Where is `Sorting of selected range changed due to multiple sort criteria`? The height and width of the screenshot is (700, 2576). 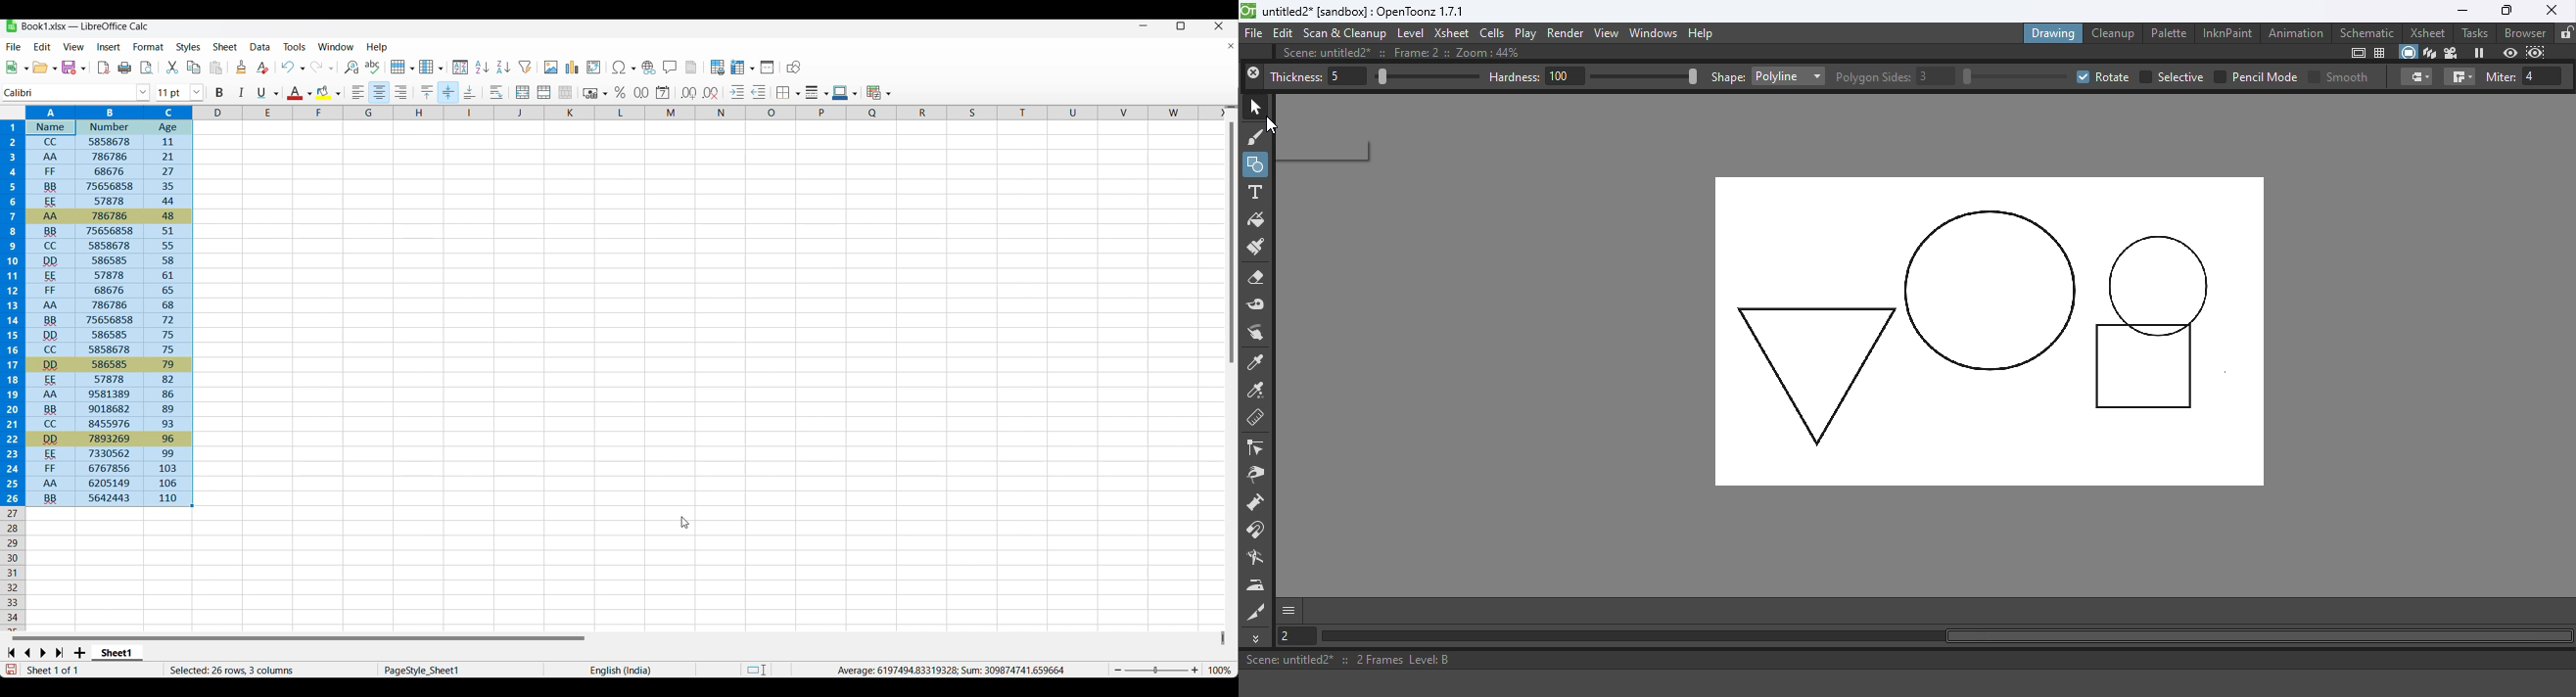
Sorting of selected range changed due to multiple sort criteria is located at coordinates (101, 305).